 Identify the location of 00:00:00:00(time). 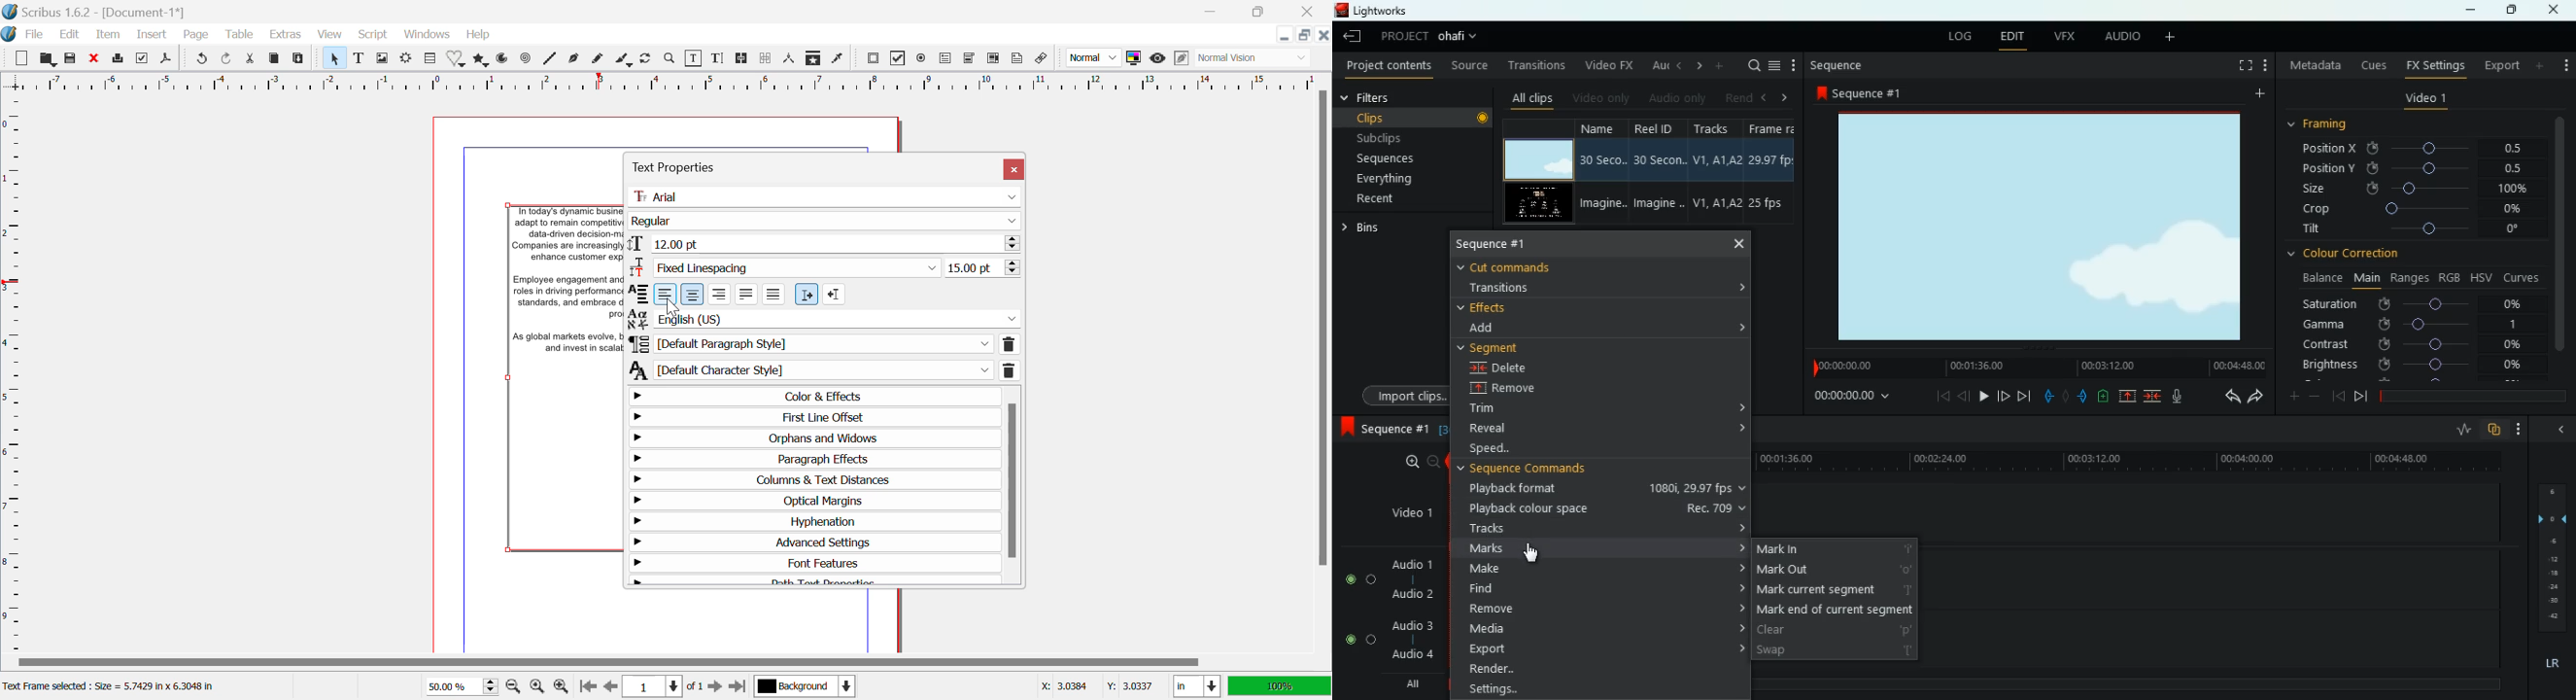
(1855, 397).